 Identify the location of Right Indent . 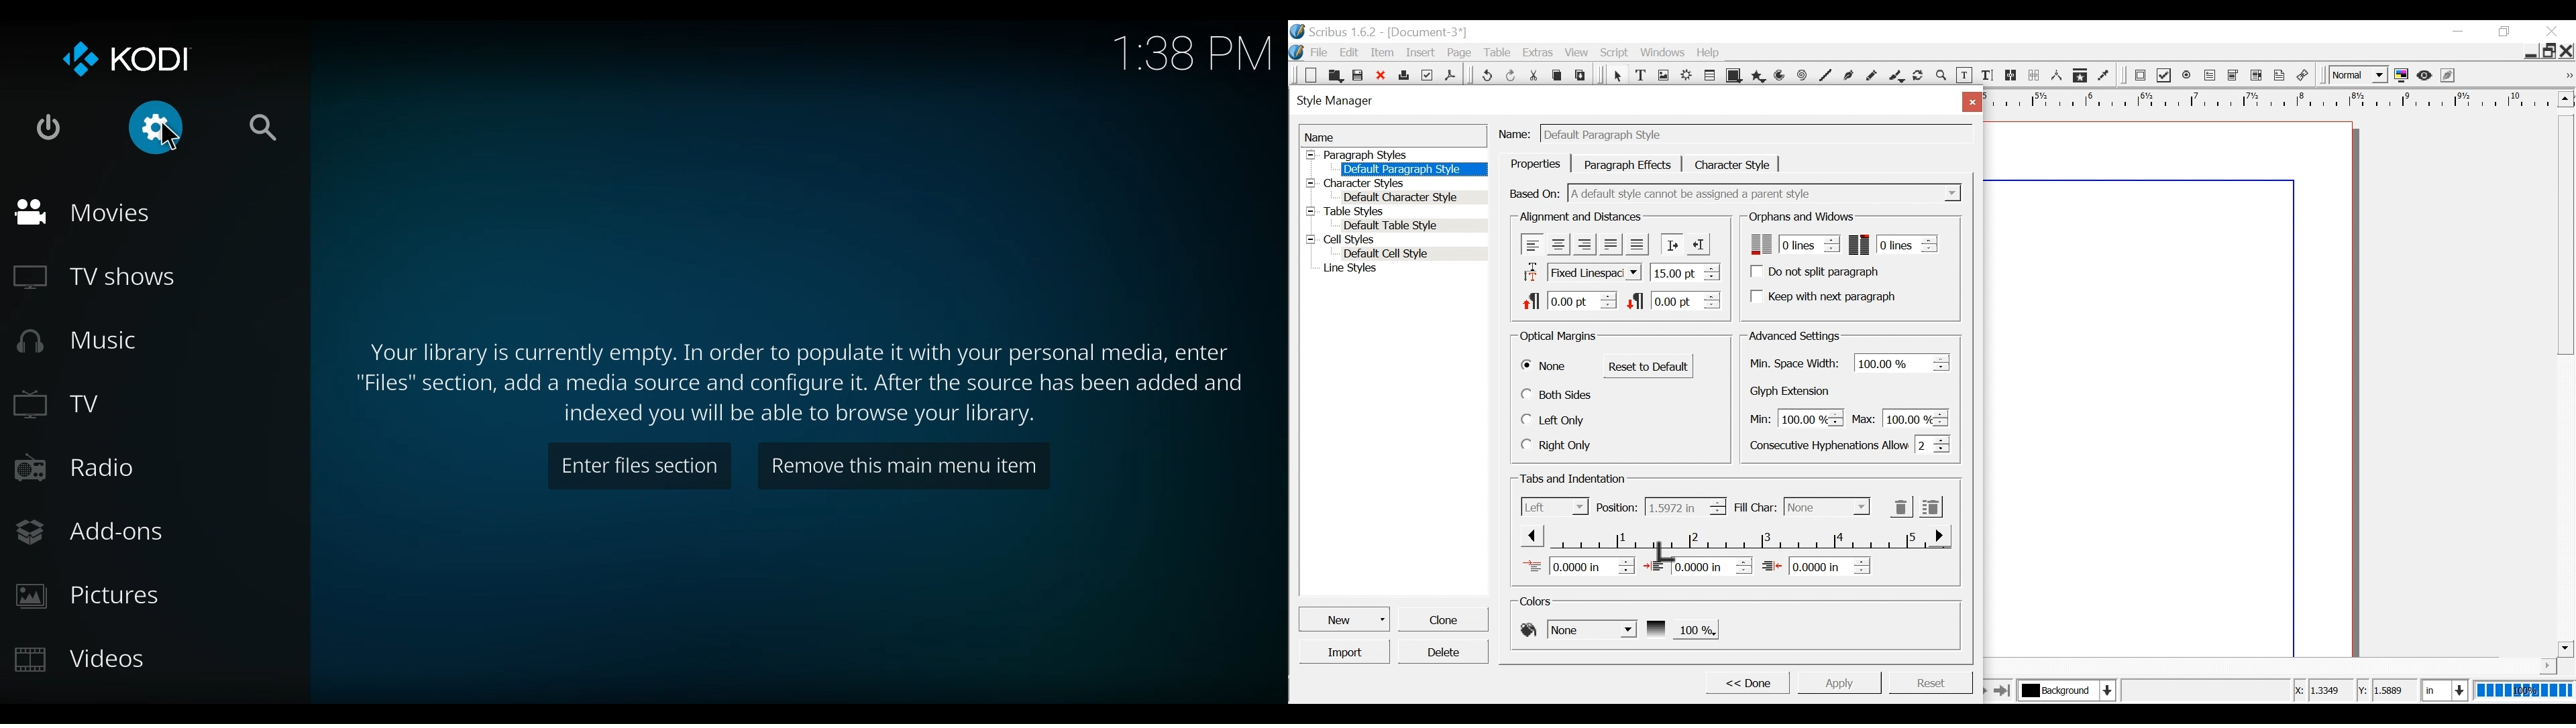
(1816, 565).